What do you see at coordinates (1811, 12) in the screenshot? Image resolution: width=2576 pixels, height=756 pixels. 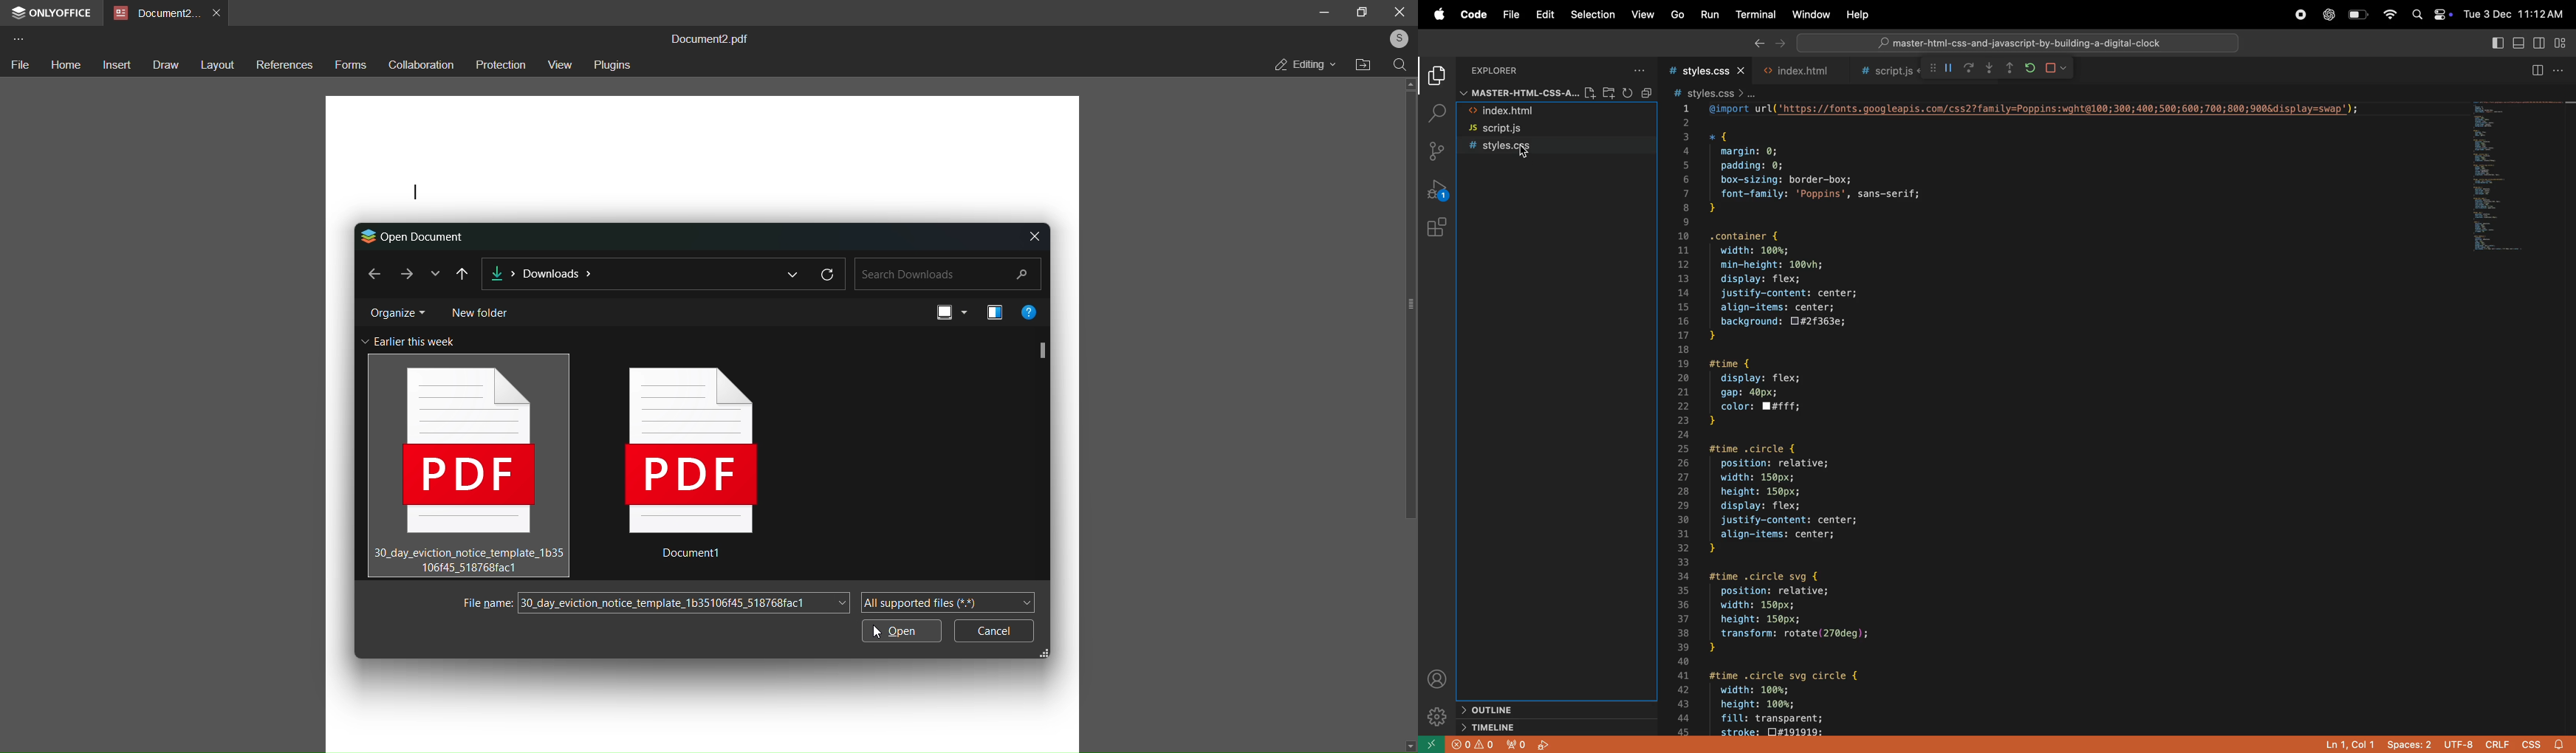 I see `window` at bounding box center [1811, 12].